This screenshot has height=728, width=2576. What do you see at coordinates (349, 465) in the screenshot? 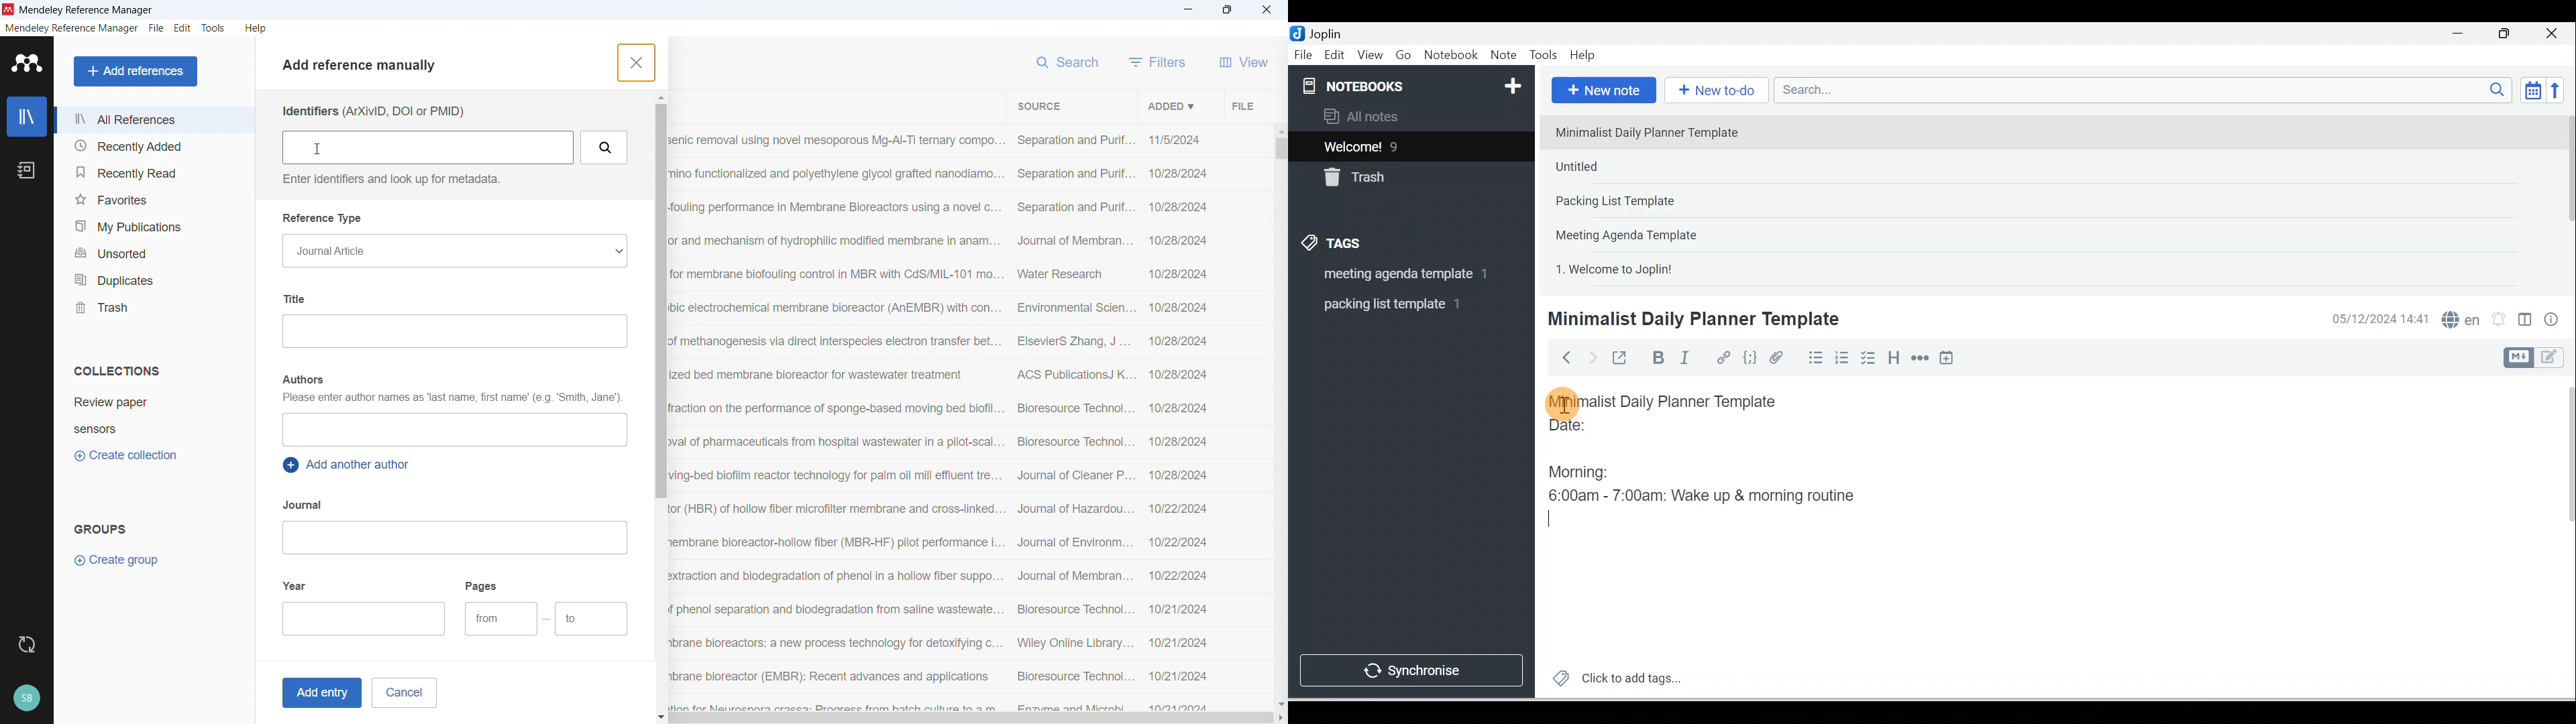
I see `Add another author ` at bounding box center [349, 465].